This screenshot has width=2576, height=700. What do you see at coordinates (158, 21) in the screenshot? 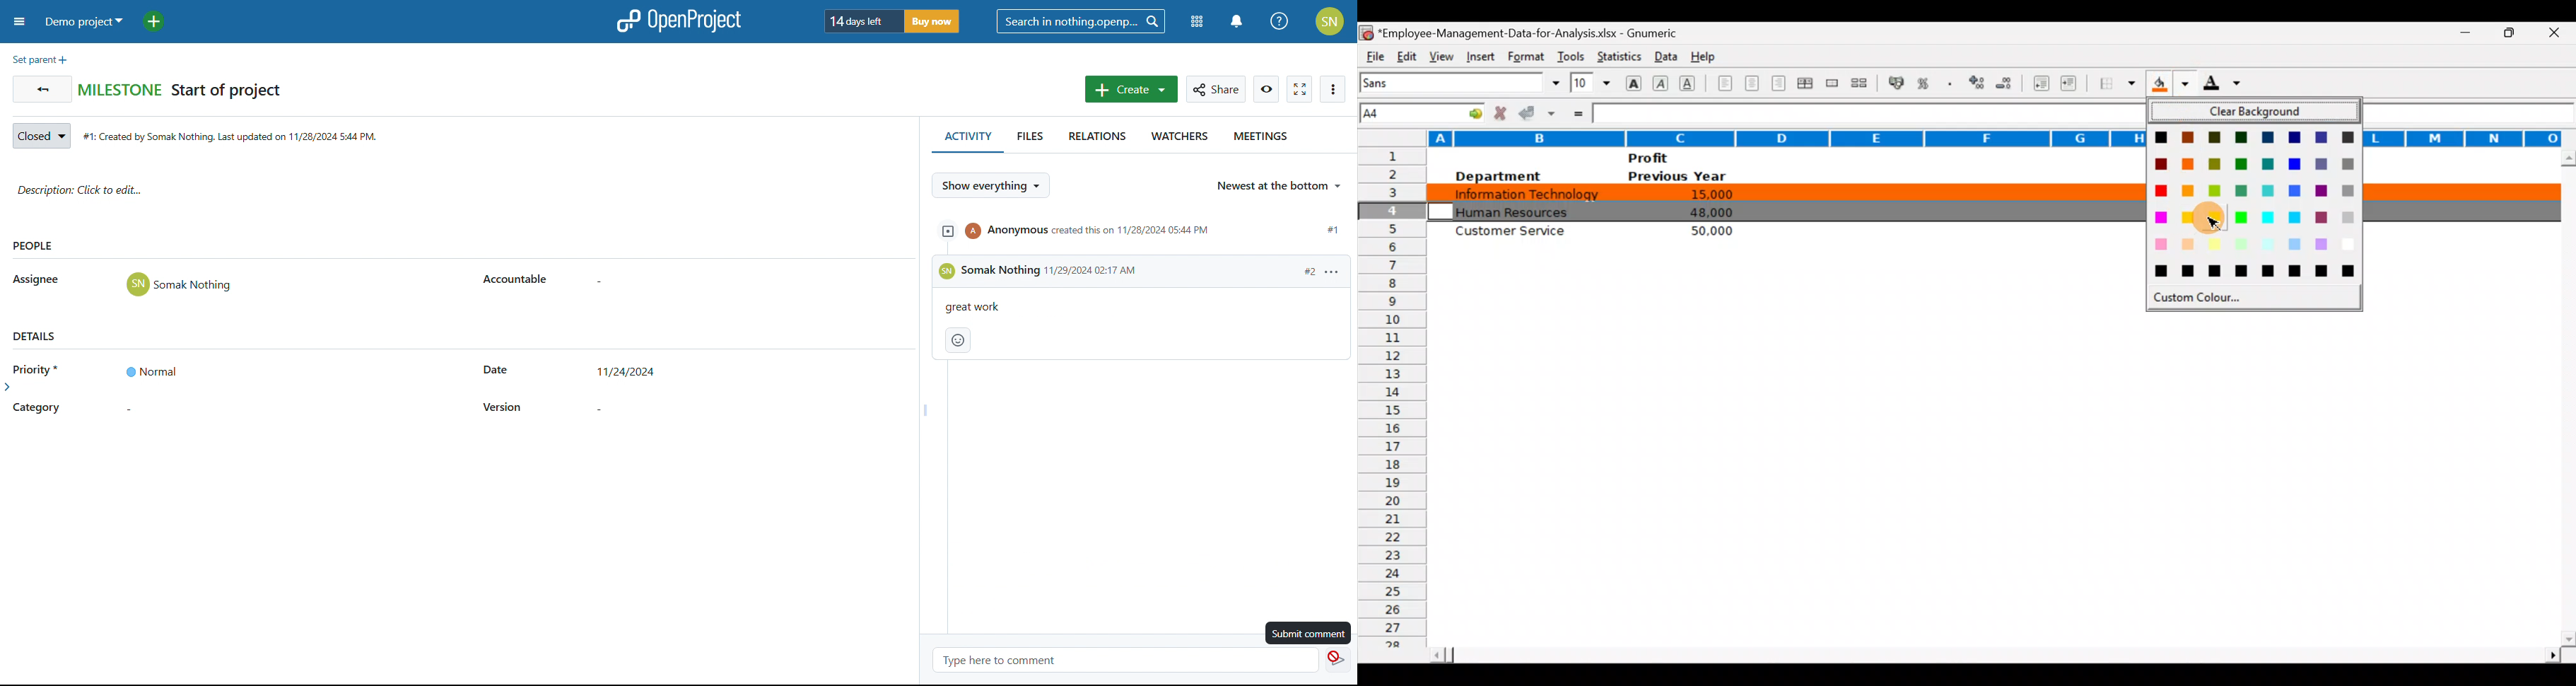
I see `add project` at bounding box center [158, 21].